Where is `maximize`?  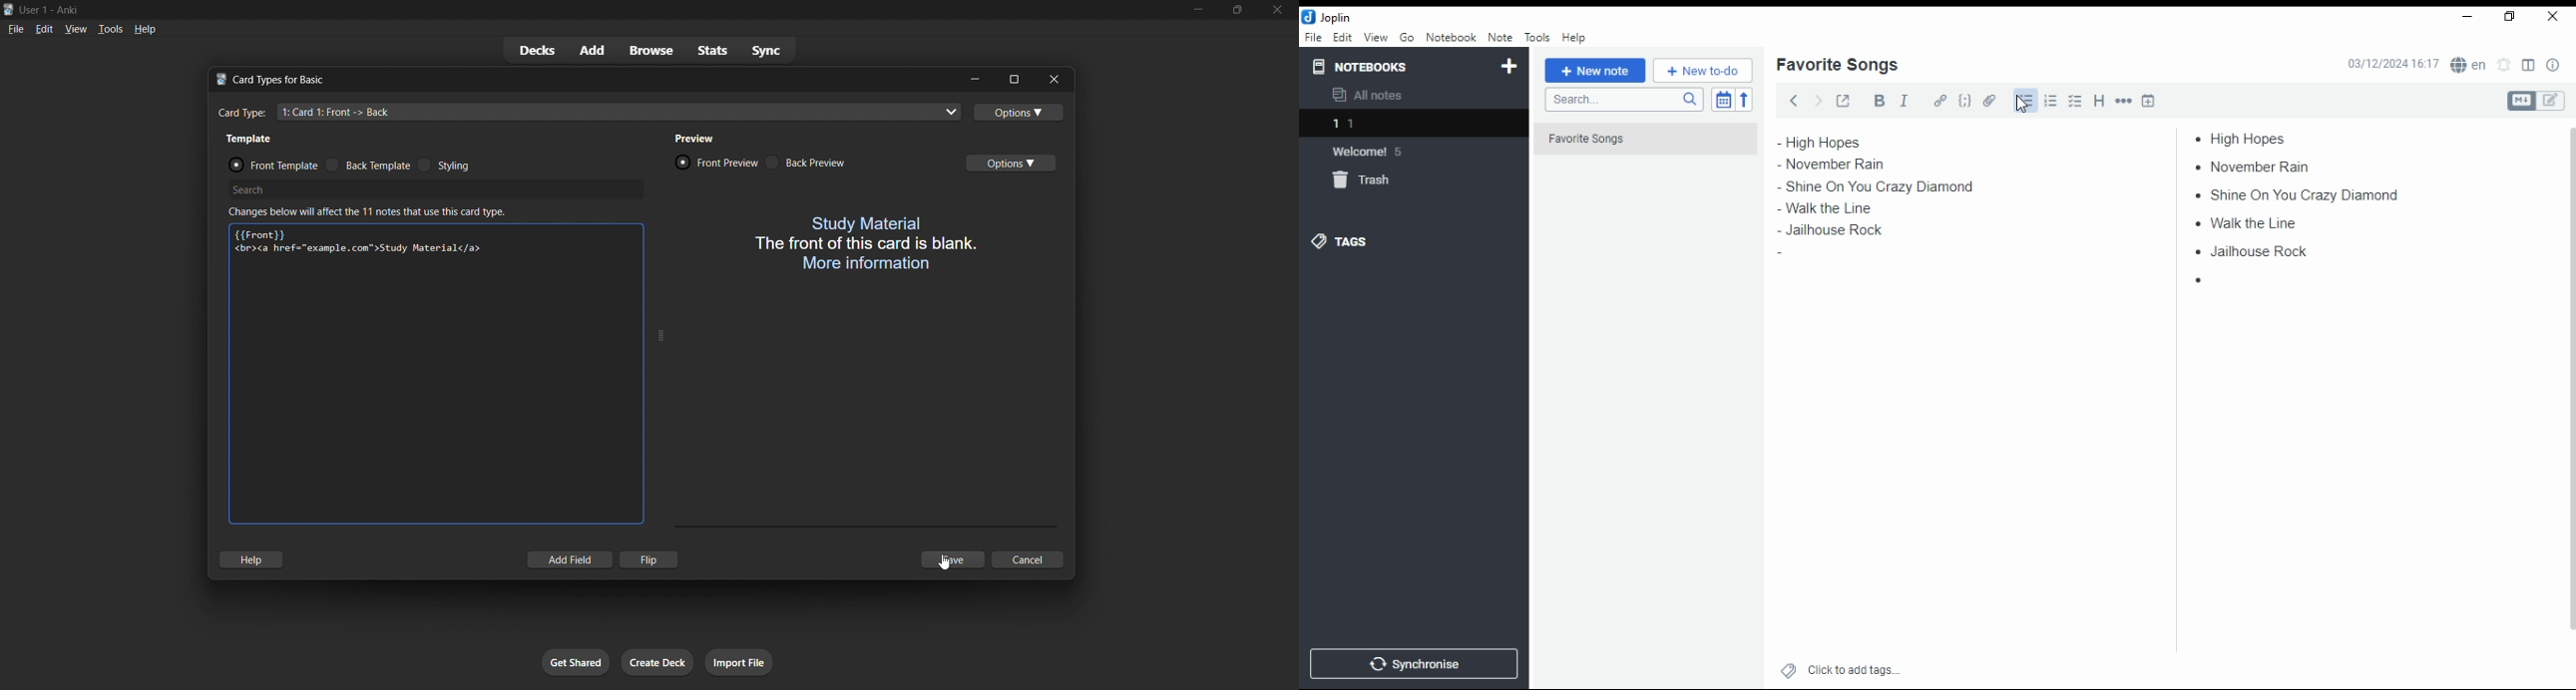
maximize is located at coordinates (1011, 78).